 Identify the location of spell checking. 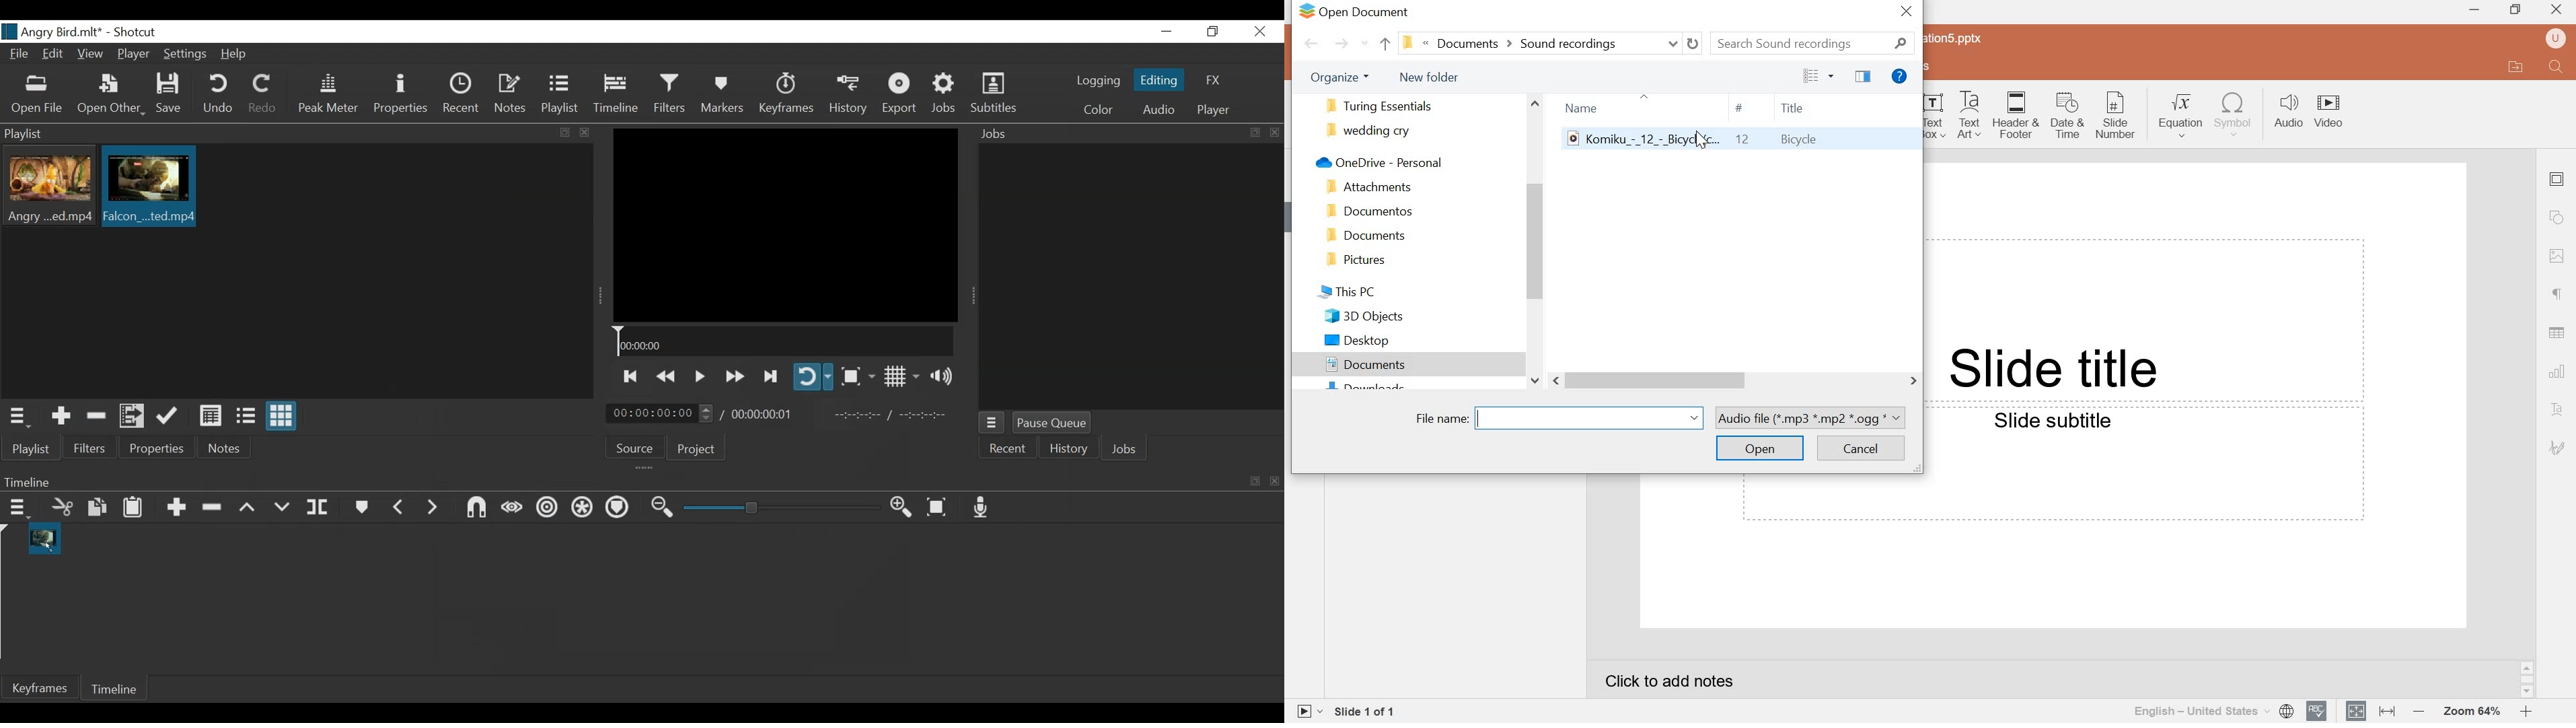
(2317, 711).